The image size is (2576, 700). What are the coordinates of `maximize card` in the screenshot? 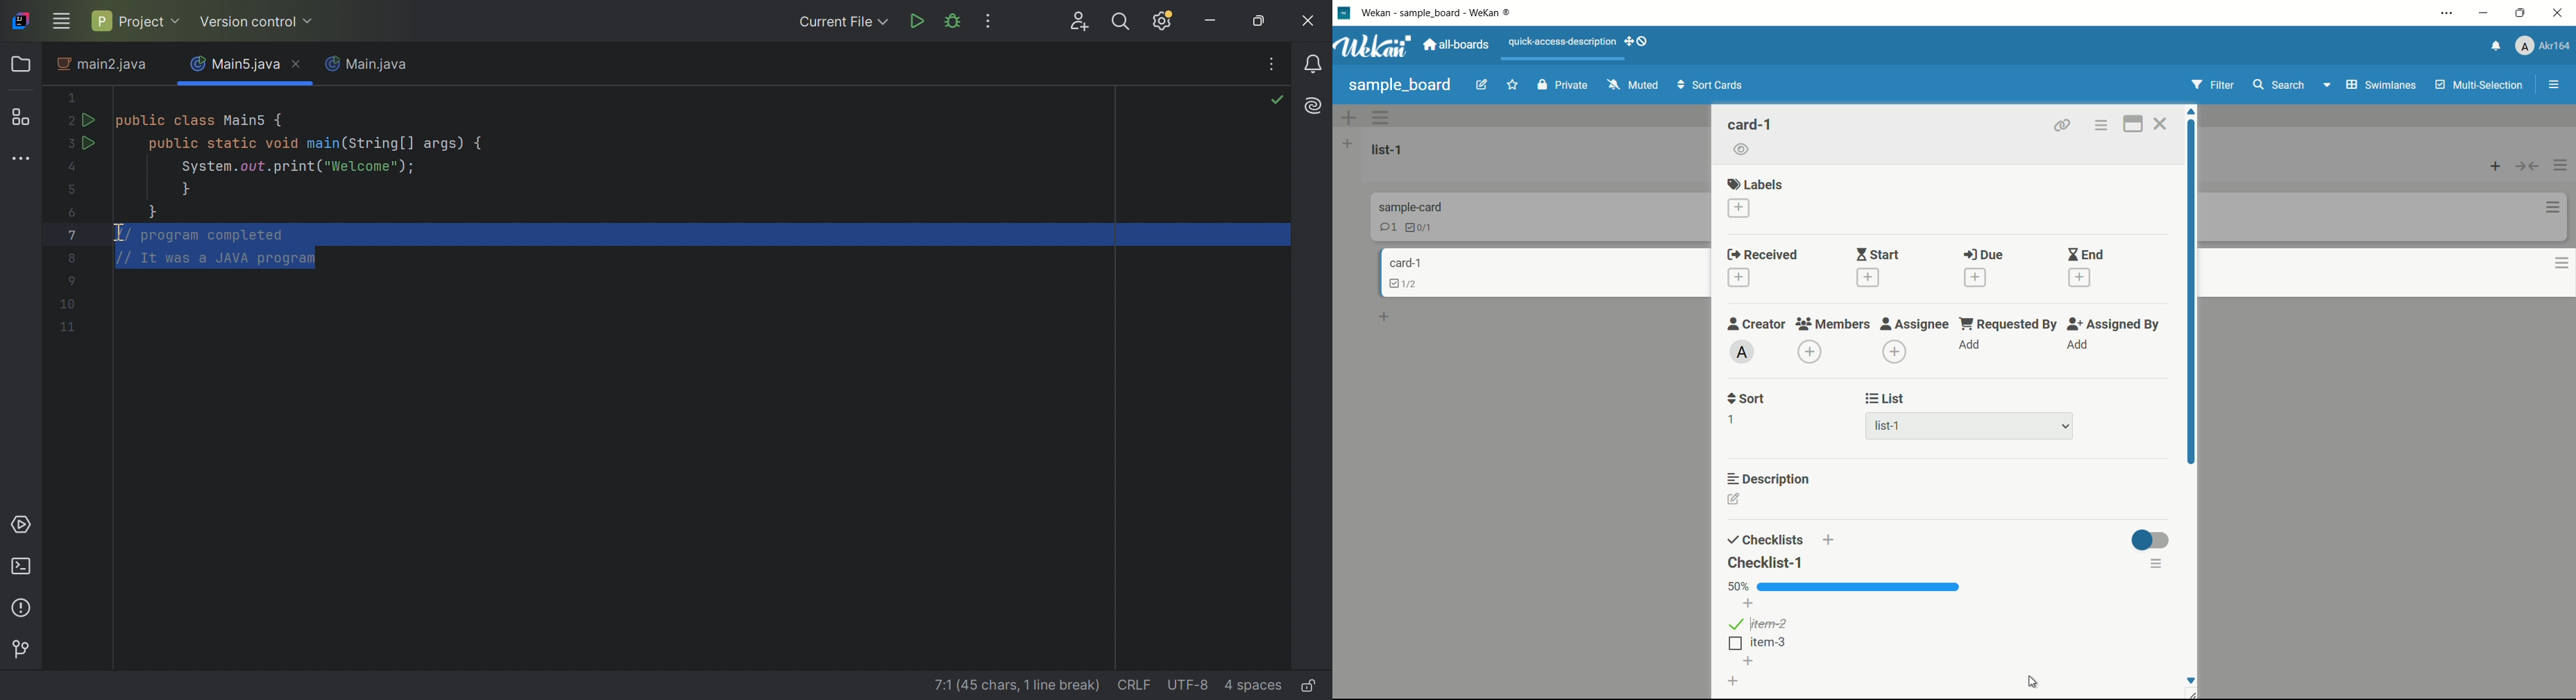 It's located at (2135, 124).